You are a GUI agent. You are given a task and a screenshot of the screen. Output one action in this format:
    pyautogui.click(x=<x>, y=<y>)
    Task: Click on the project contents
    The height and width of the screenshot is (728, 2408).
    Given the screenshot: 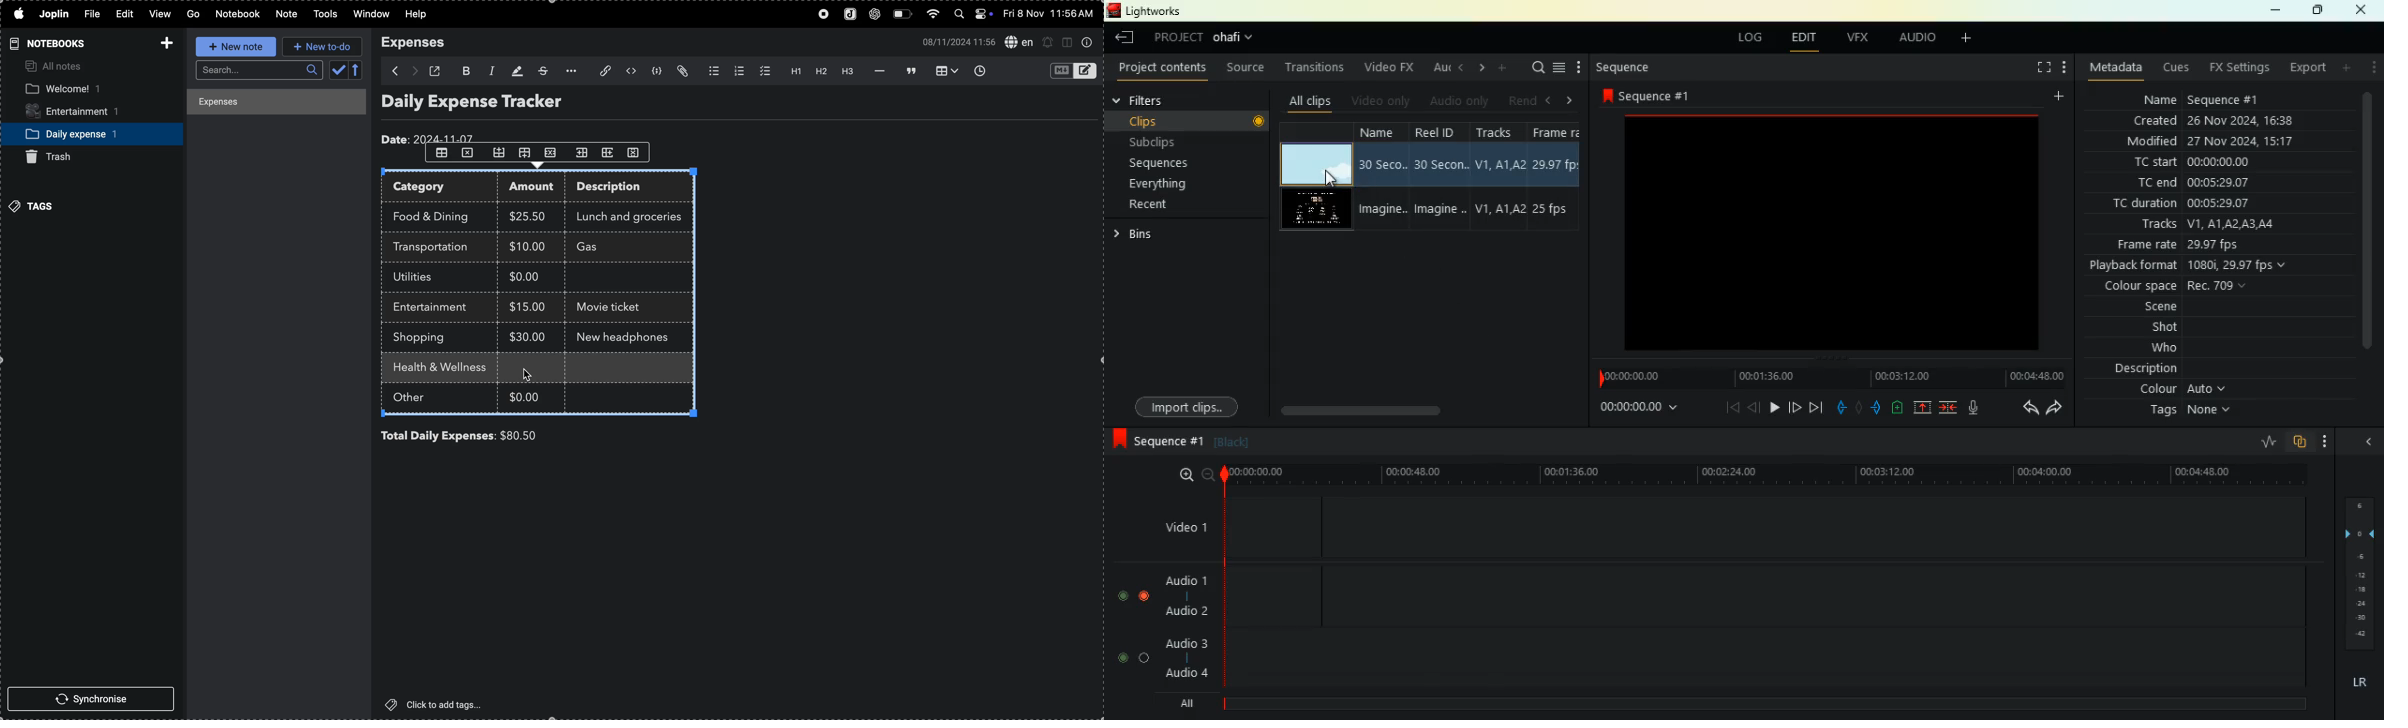 What is the action you would take?
    pyautogui.click(x=1167, y=68)
    